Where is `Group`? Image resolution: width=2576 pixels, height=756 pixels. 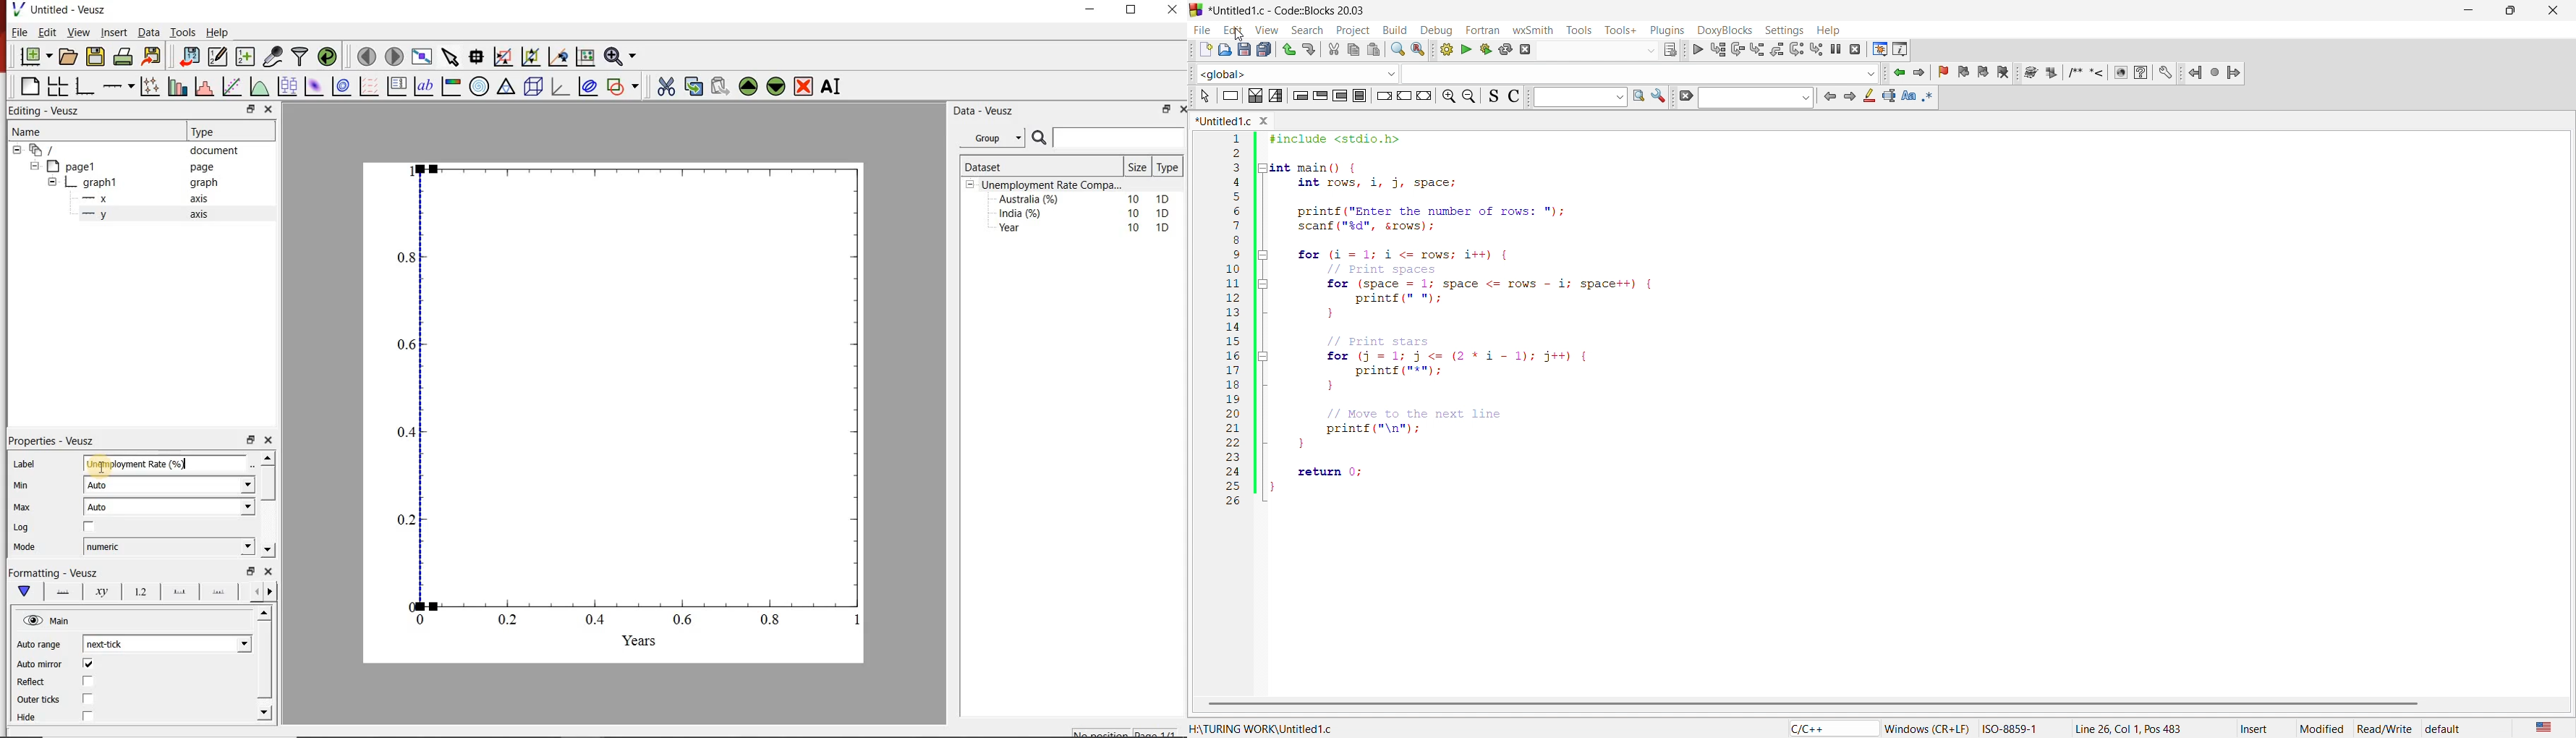
Group is located at coordinates (994, 138).